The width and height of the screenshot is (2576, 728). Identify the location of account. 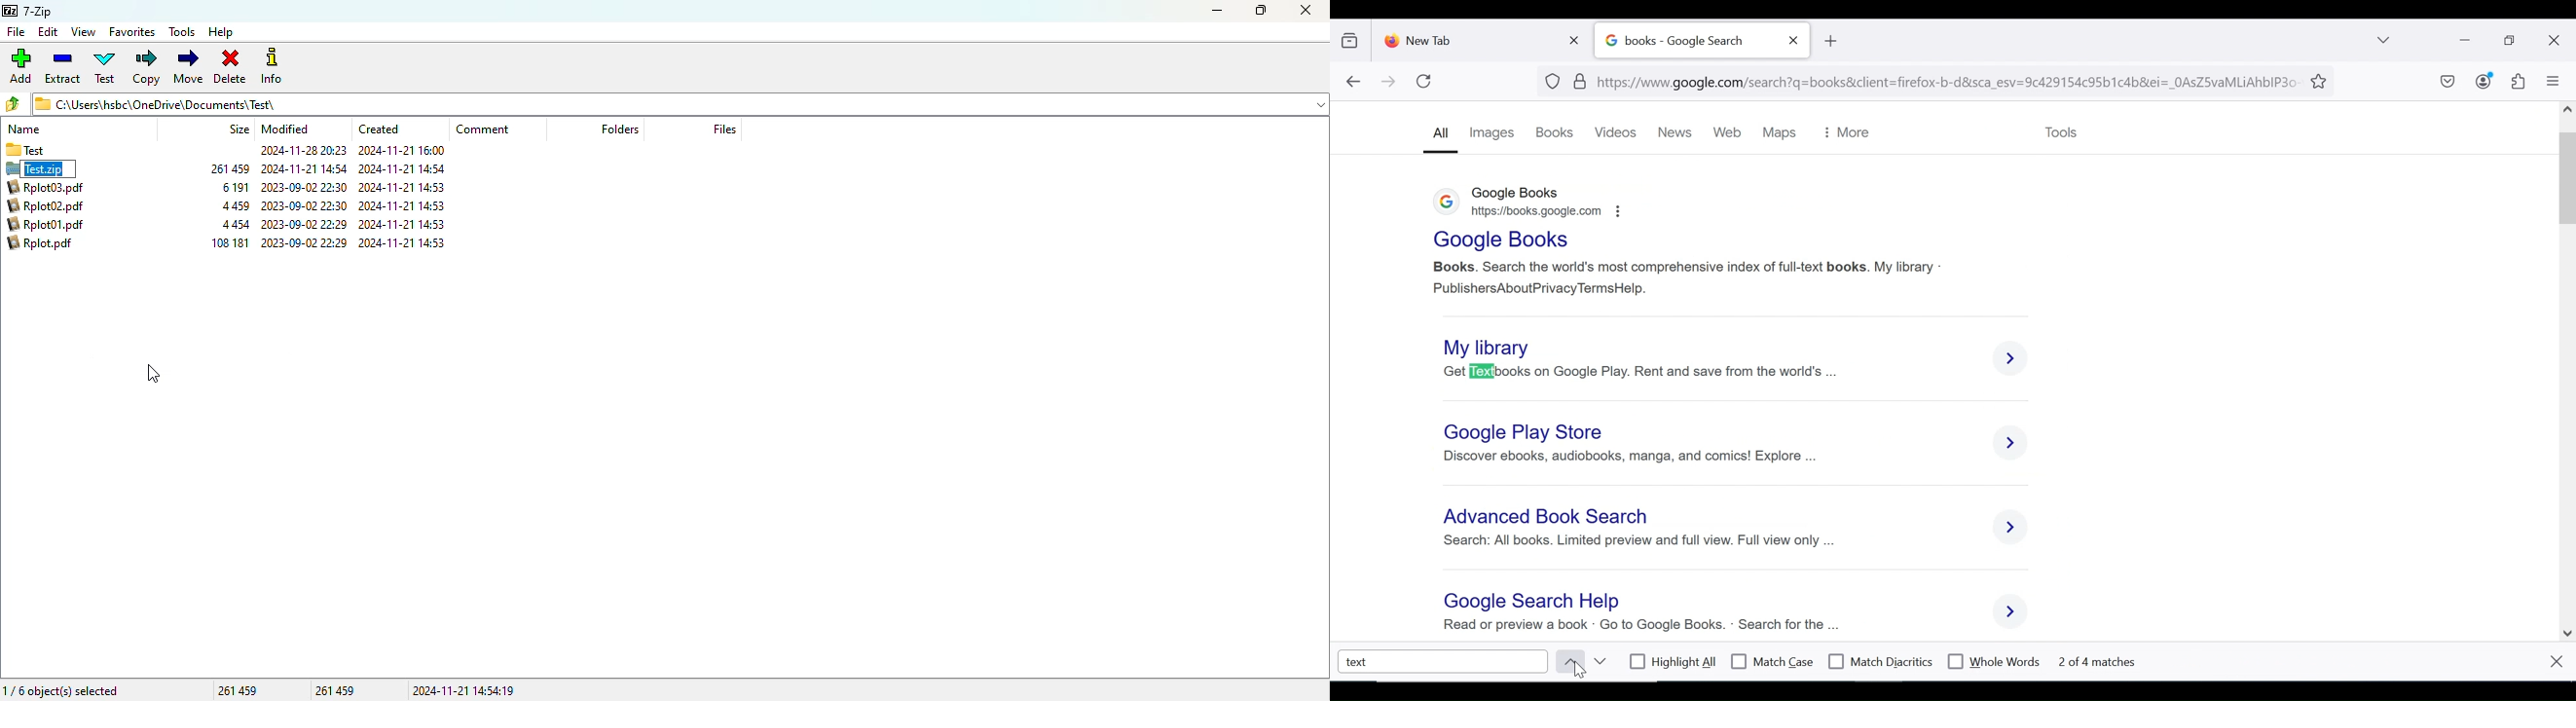
(2484, 80).